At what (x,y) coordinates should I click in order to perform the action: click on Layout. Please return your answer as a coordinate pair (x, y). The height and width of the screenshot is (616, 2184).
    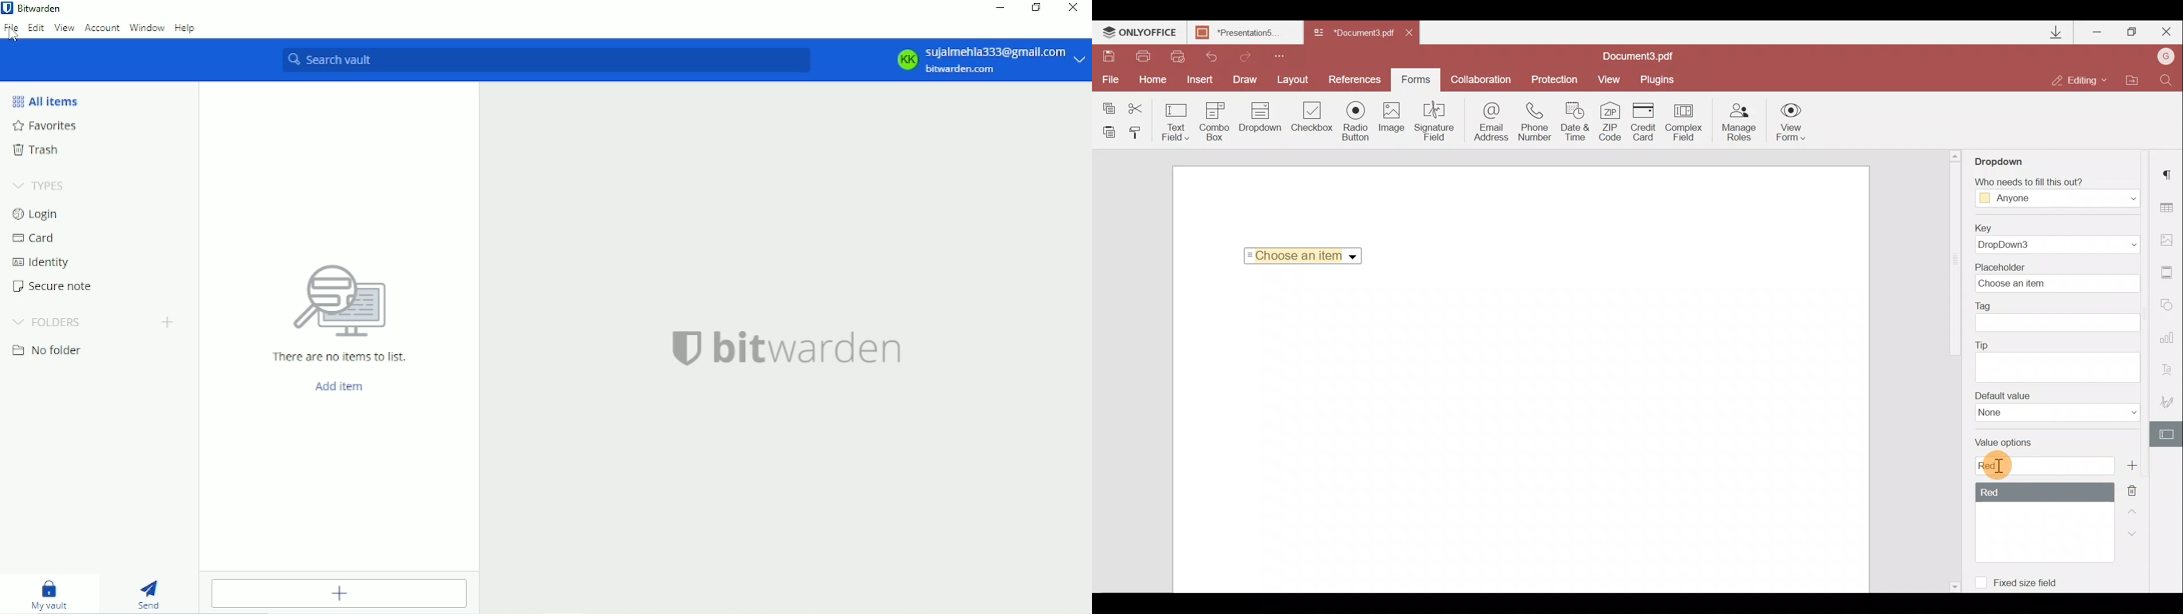
    Looking at the image, I should click on (1296, 80).